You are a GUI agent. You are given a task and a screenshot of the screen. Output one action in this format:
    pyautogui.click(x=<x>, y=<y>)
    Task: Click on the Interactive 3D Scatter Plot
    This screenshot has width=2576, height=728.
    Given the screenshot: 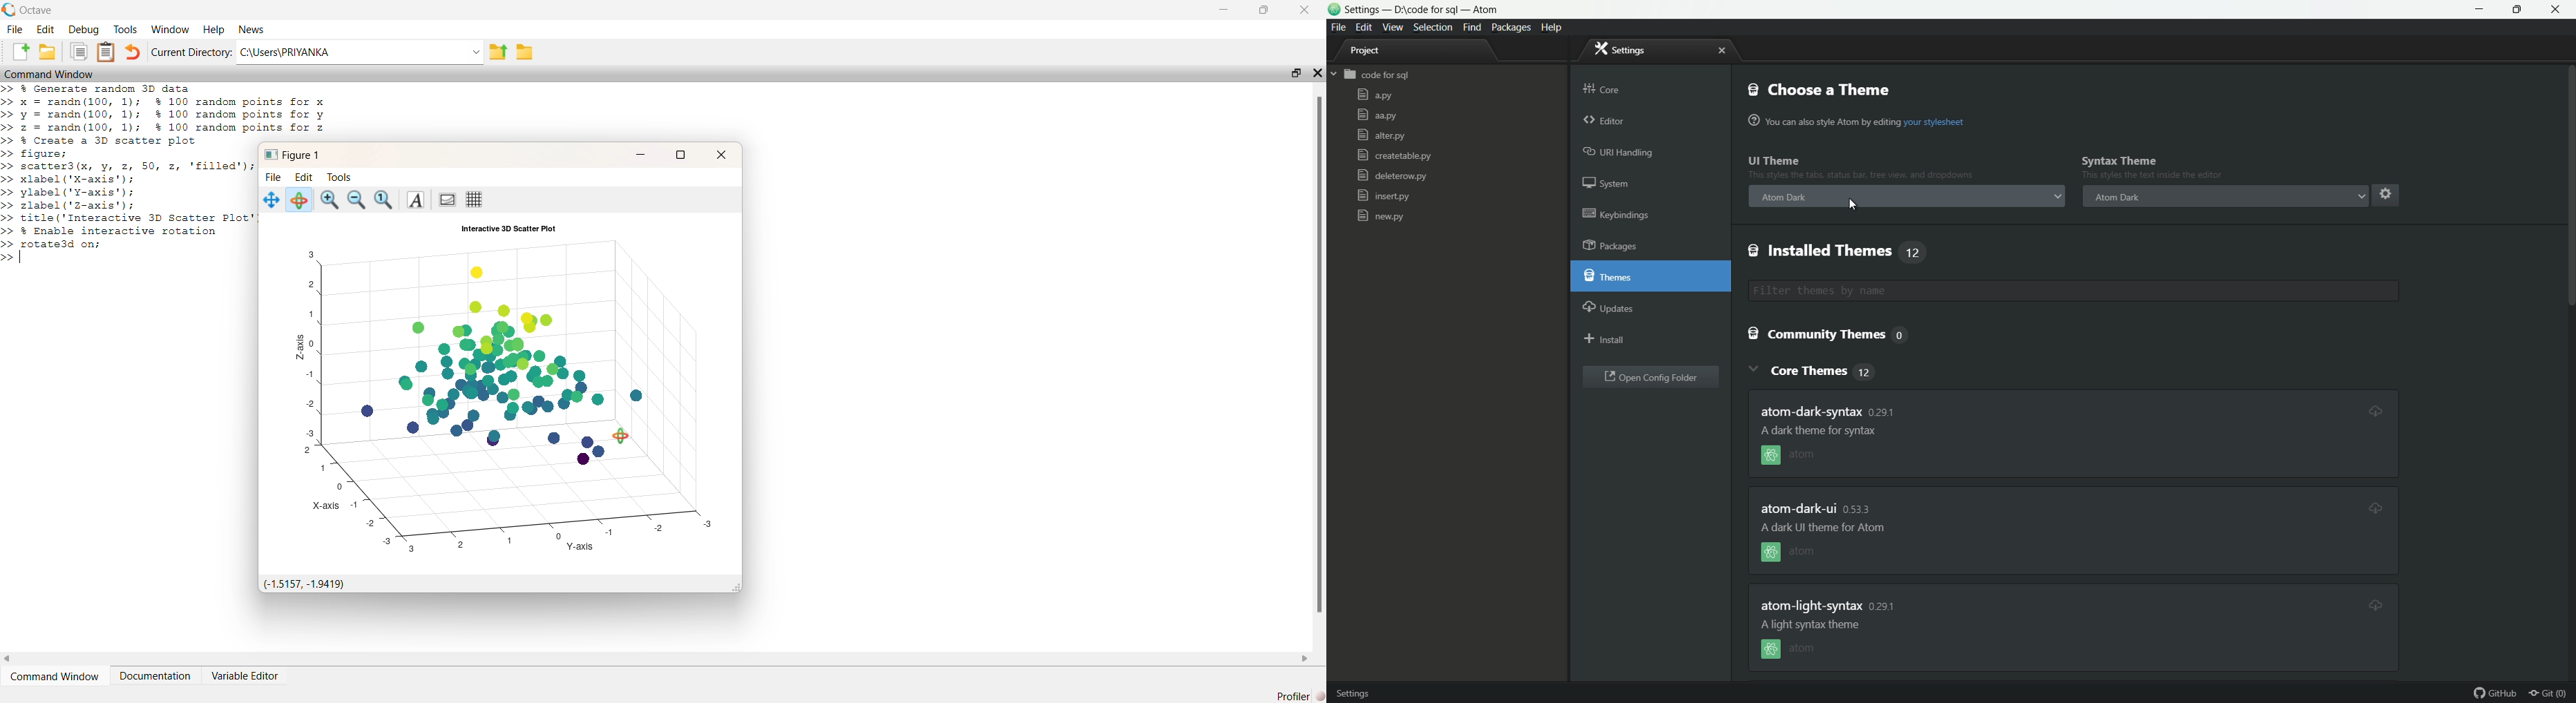 What is the action you would take?
    pyautogui.click(x=508, y=229)
    